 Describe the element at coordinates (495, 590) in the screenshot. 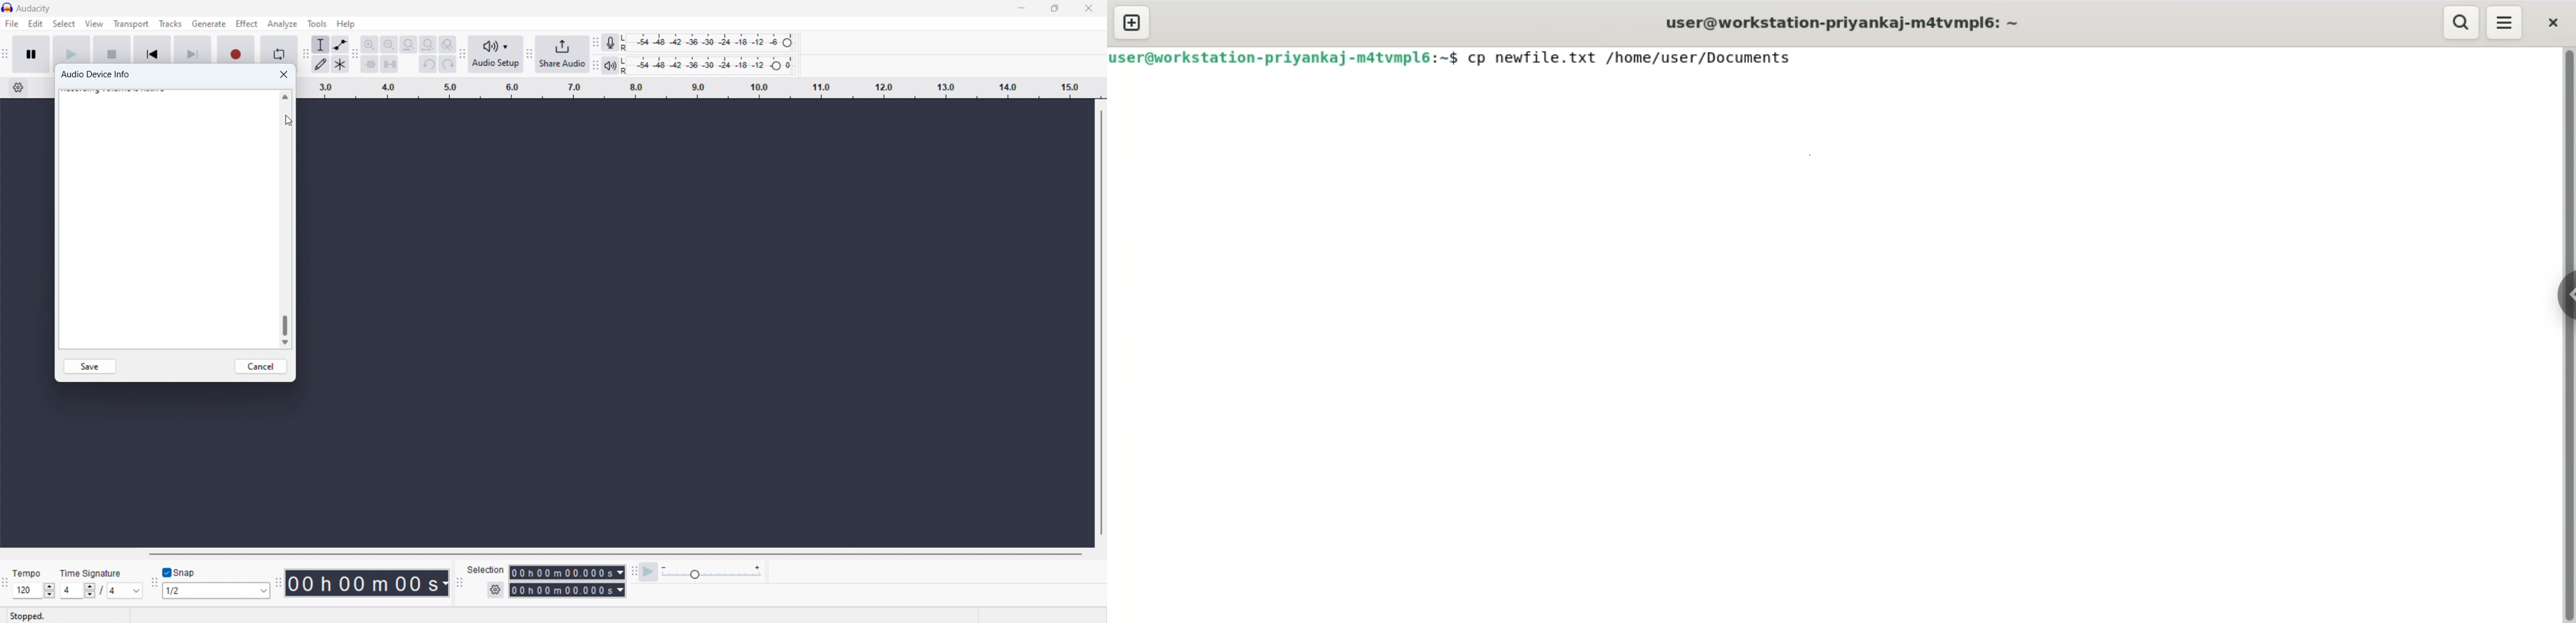

I see `settings` at that location.